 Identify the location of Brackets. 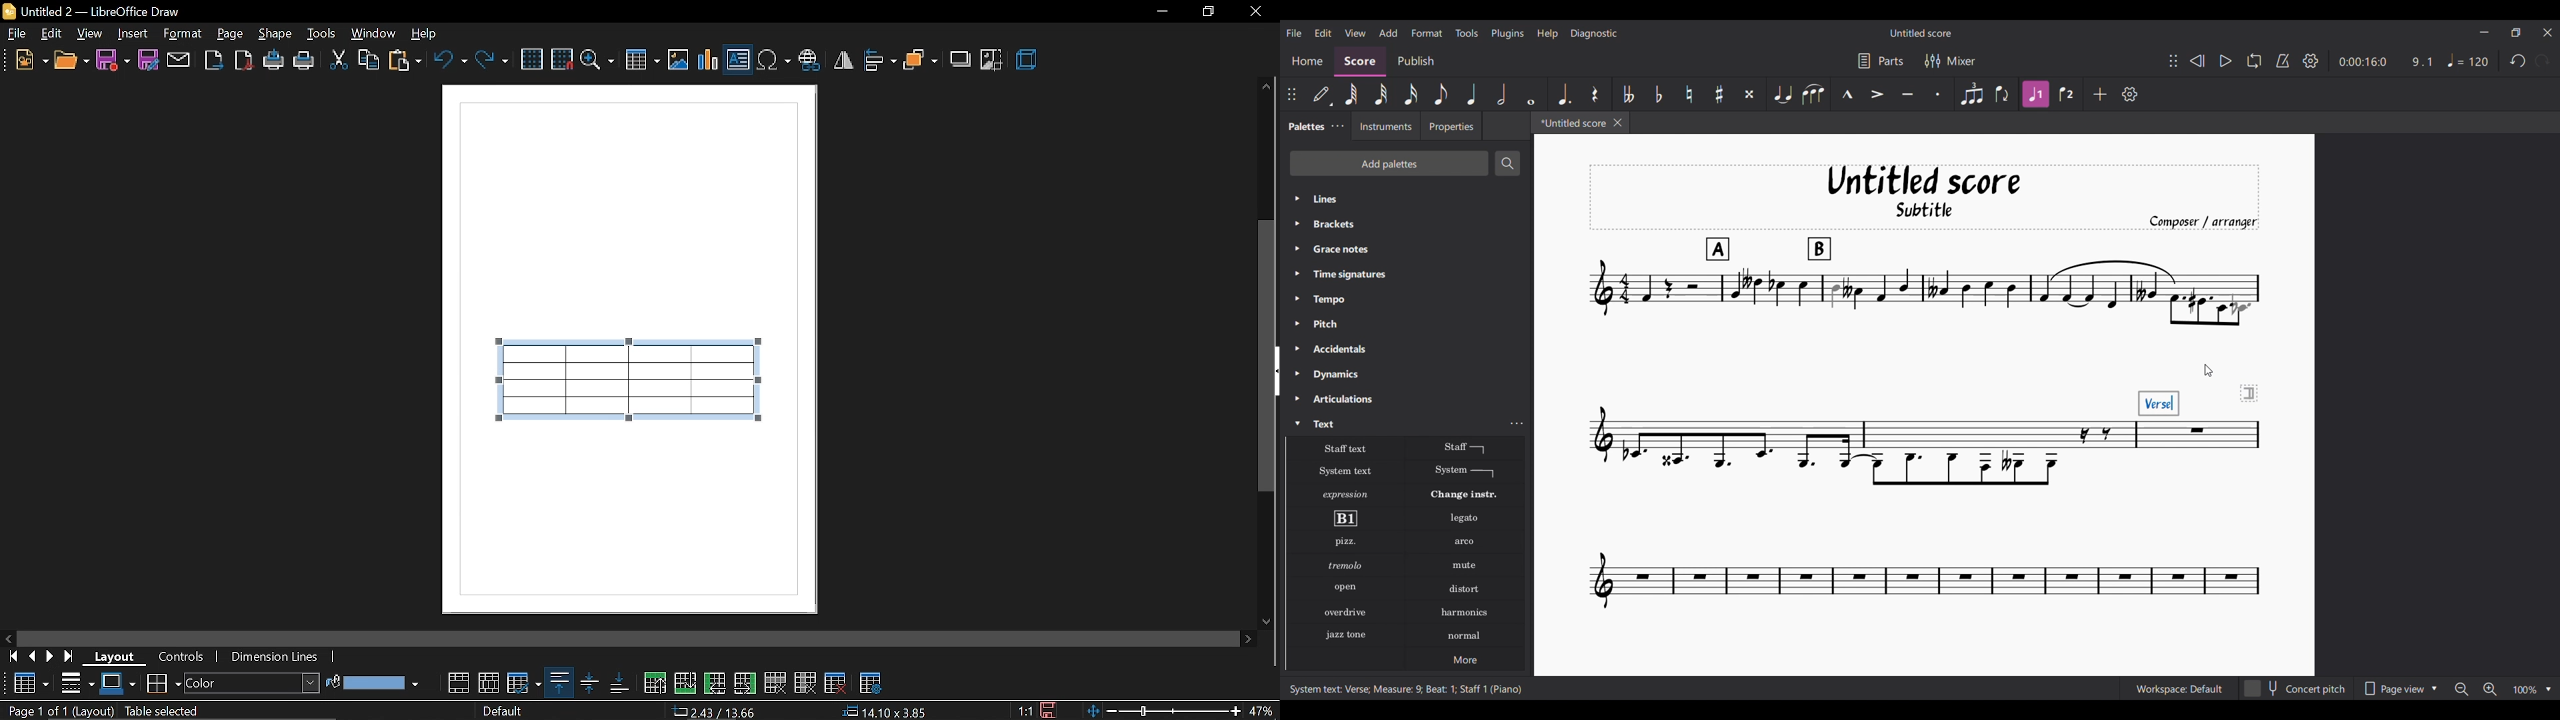
(1406, 224).